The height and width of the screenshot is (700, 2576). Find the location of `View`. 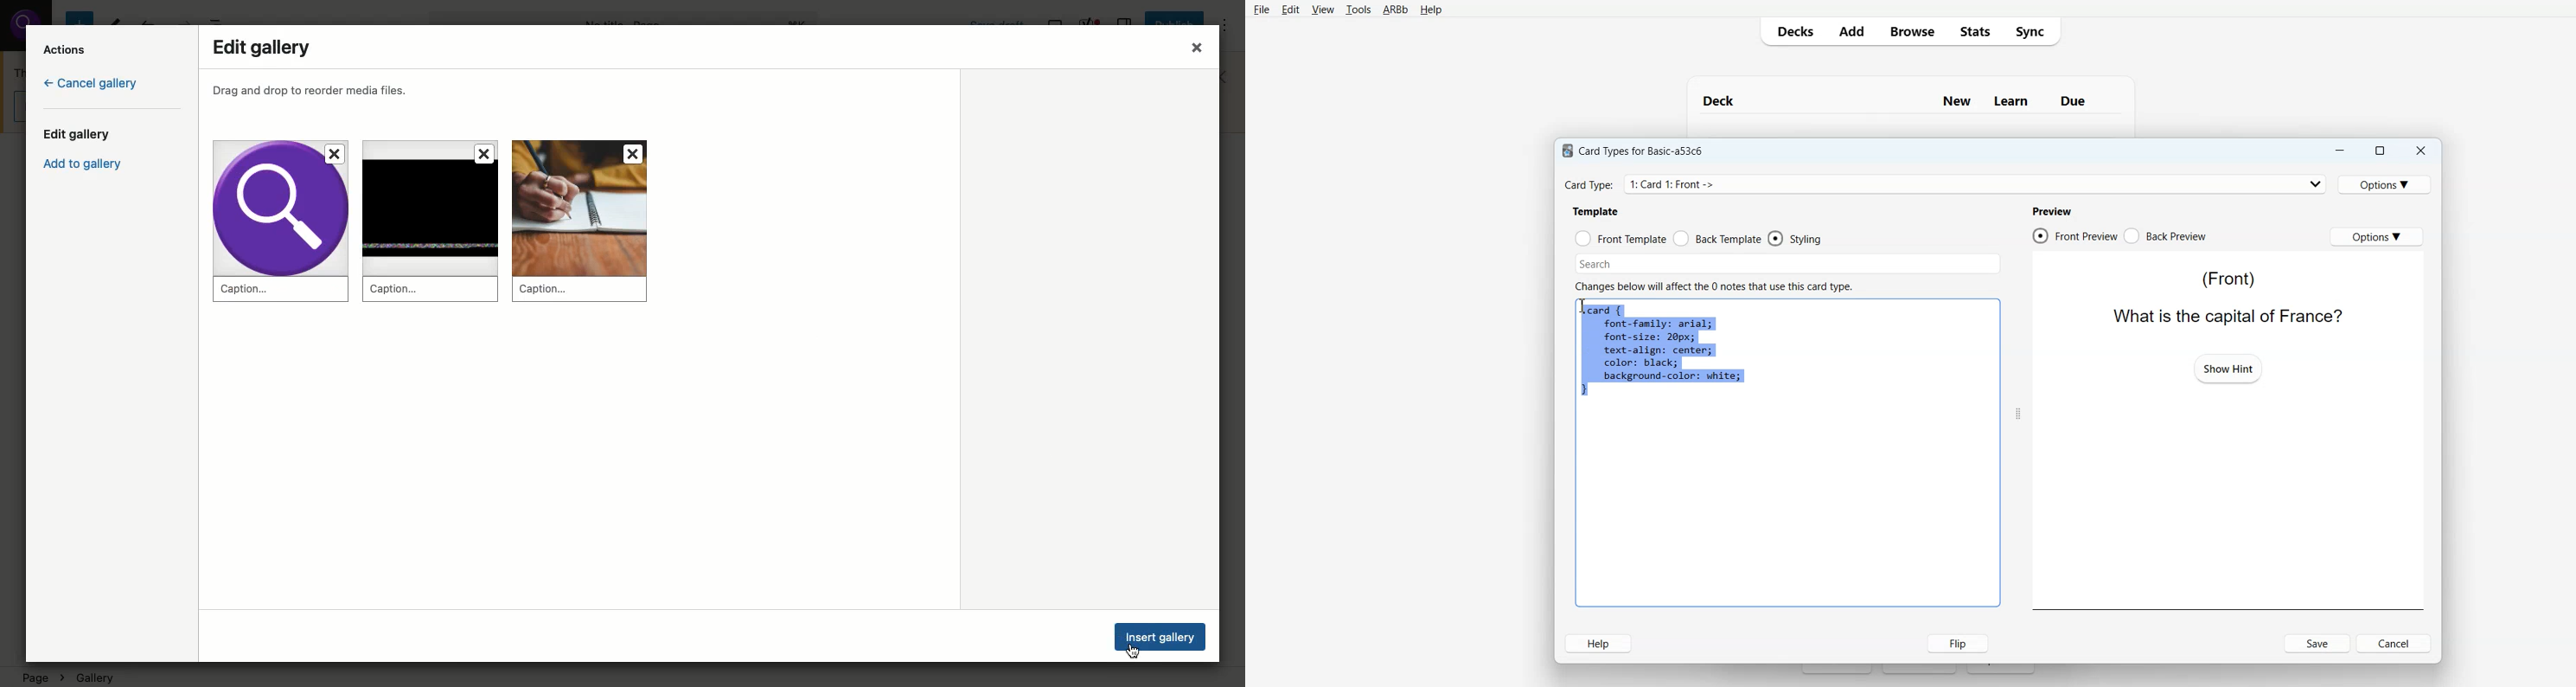

View is located at coordinates (1323, 10).